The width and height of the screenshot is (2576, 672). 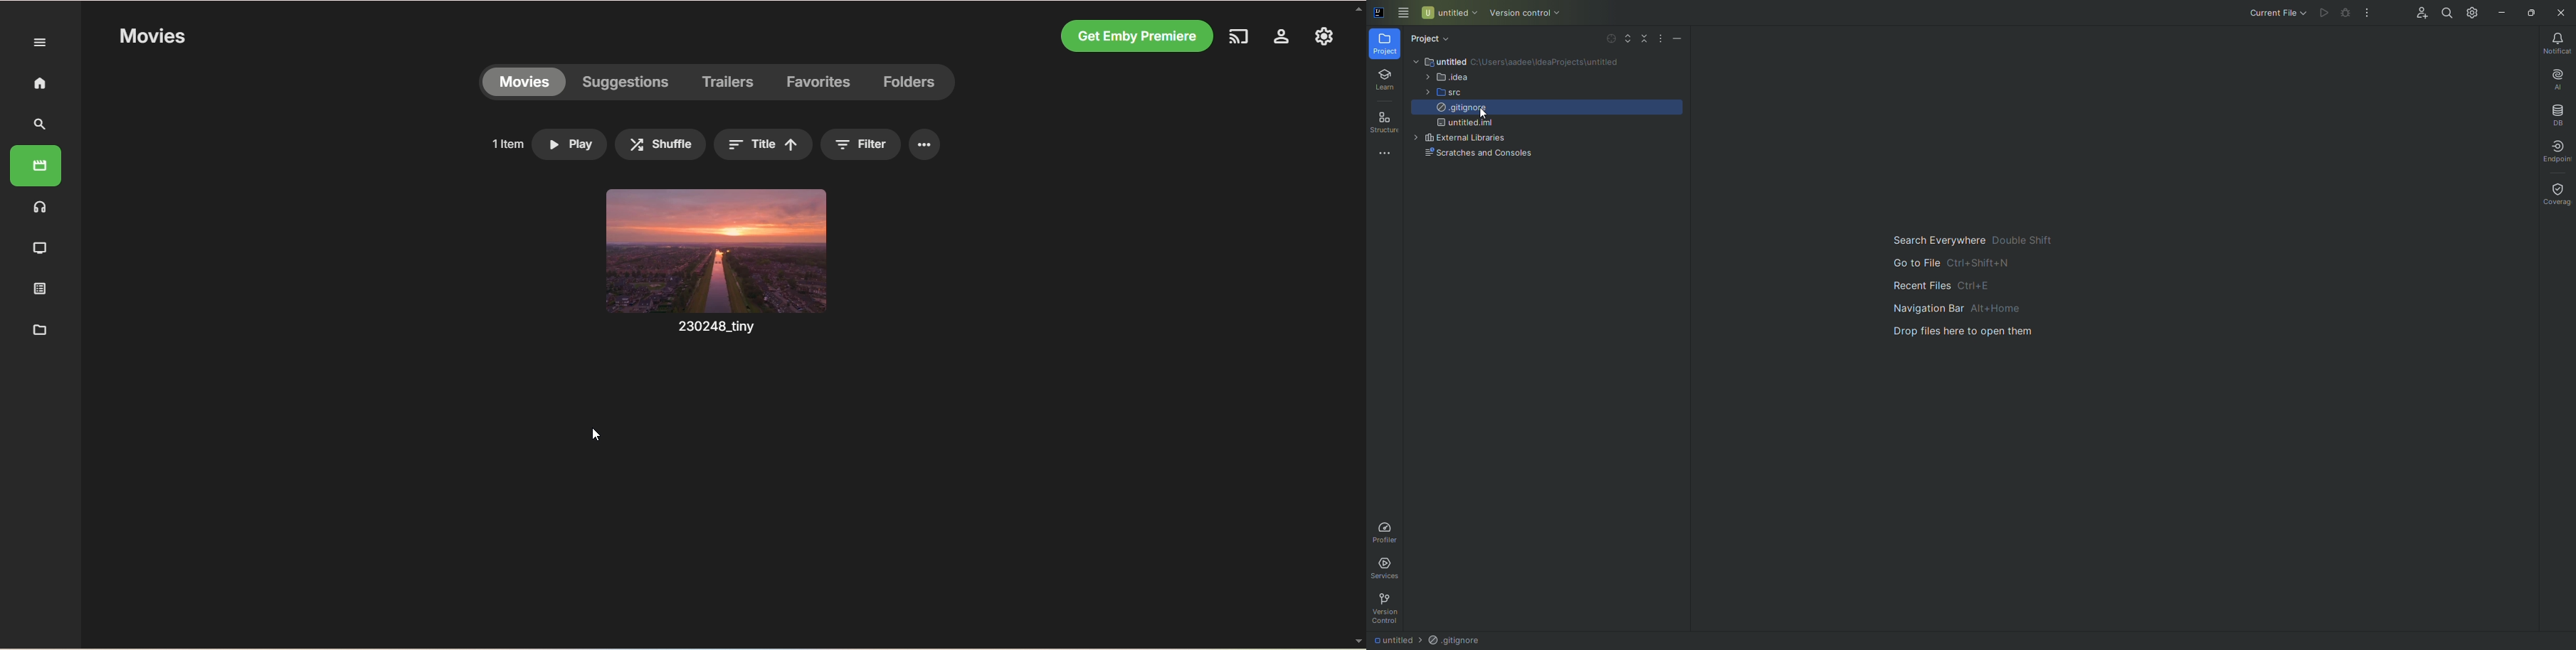 I want to click on Updates and Settings, so click(x=2471, y=10).